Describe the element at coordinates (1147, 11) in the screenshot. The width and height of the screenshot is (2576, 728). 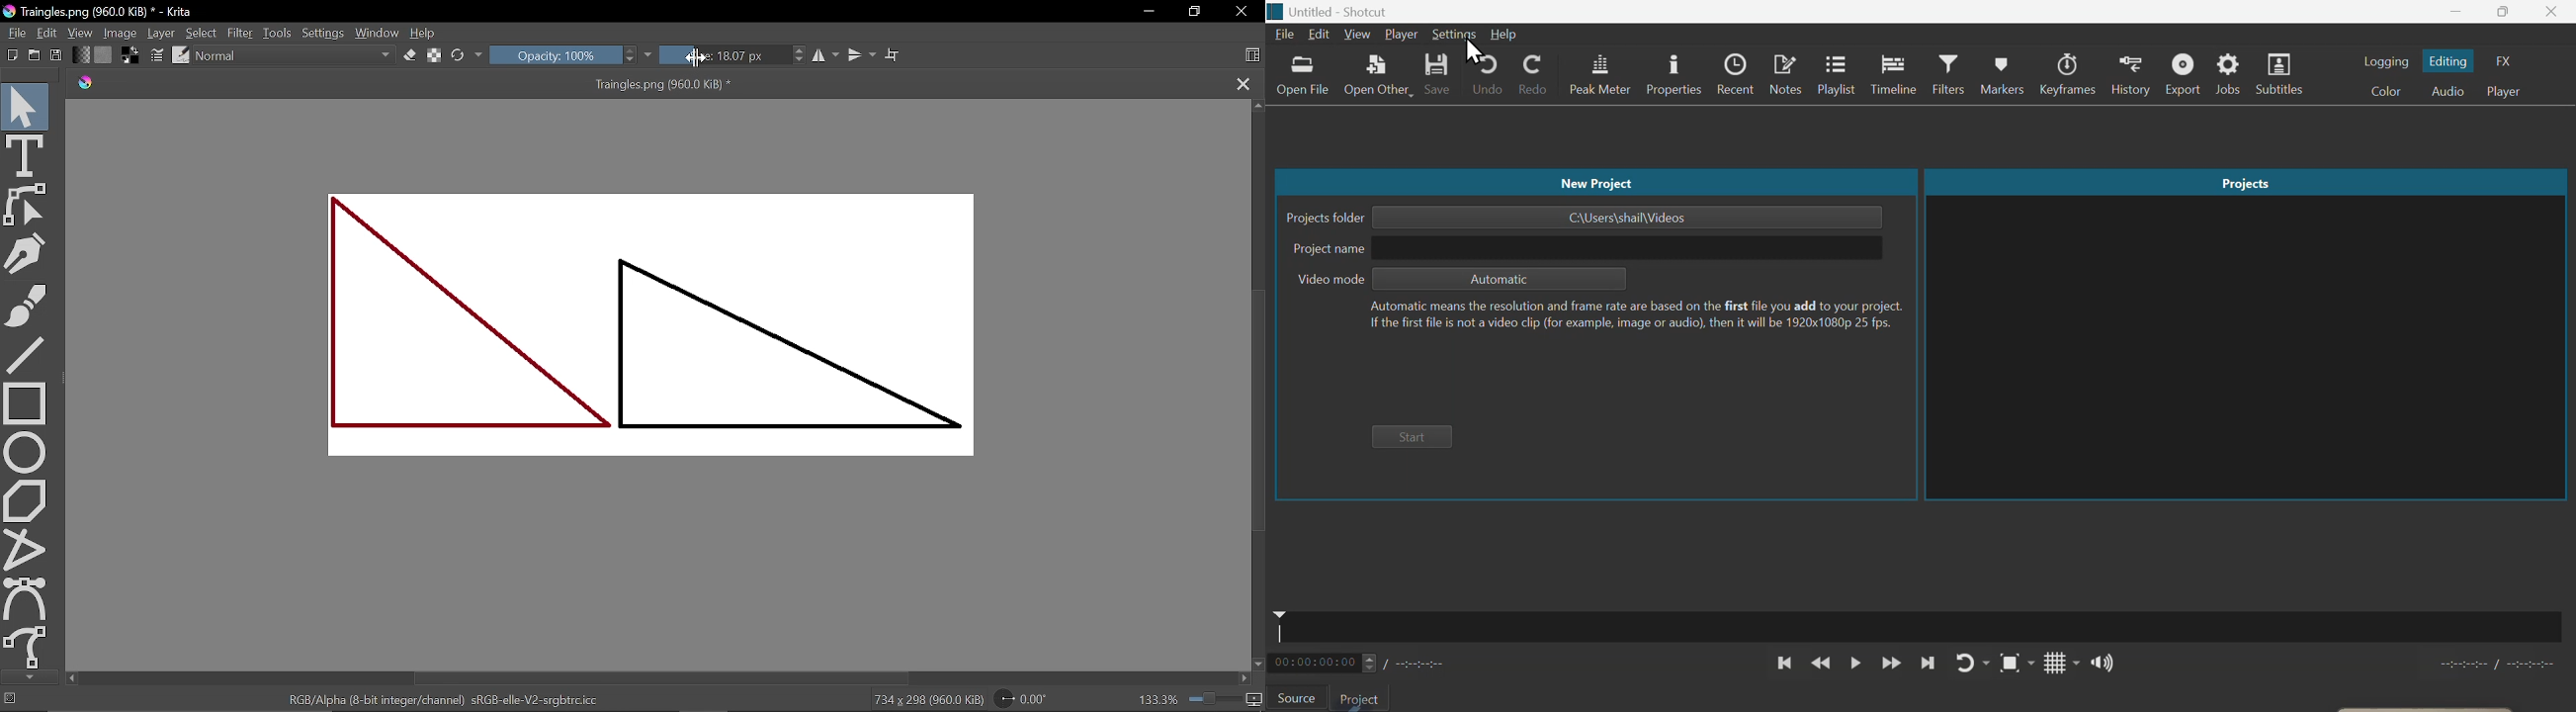
I see `Minimize` at that location.